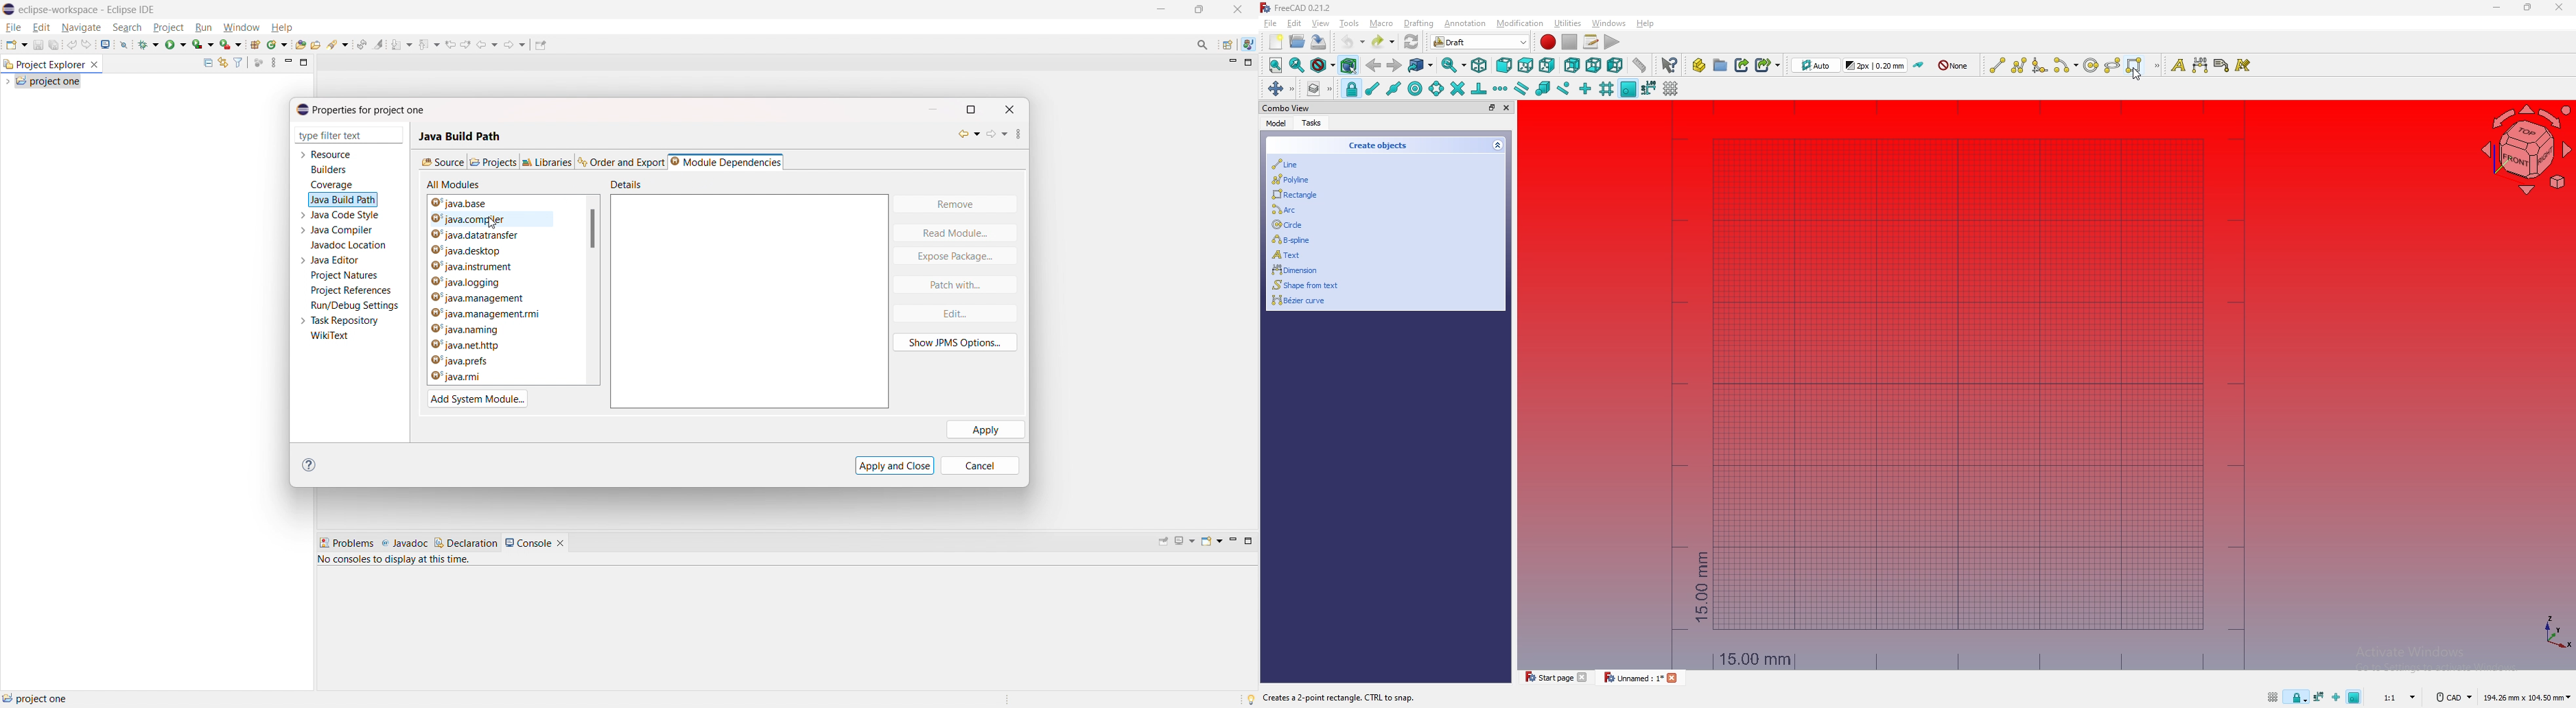 Image resolution: width=2576 pixels, height=728 pixels. I want to click on collapse, so click(1497, 145).